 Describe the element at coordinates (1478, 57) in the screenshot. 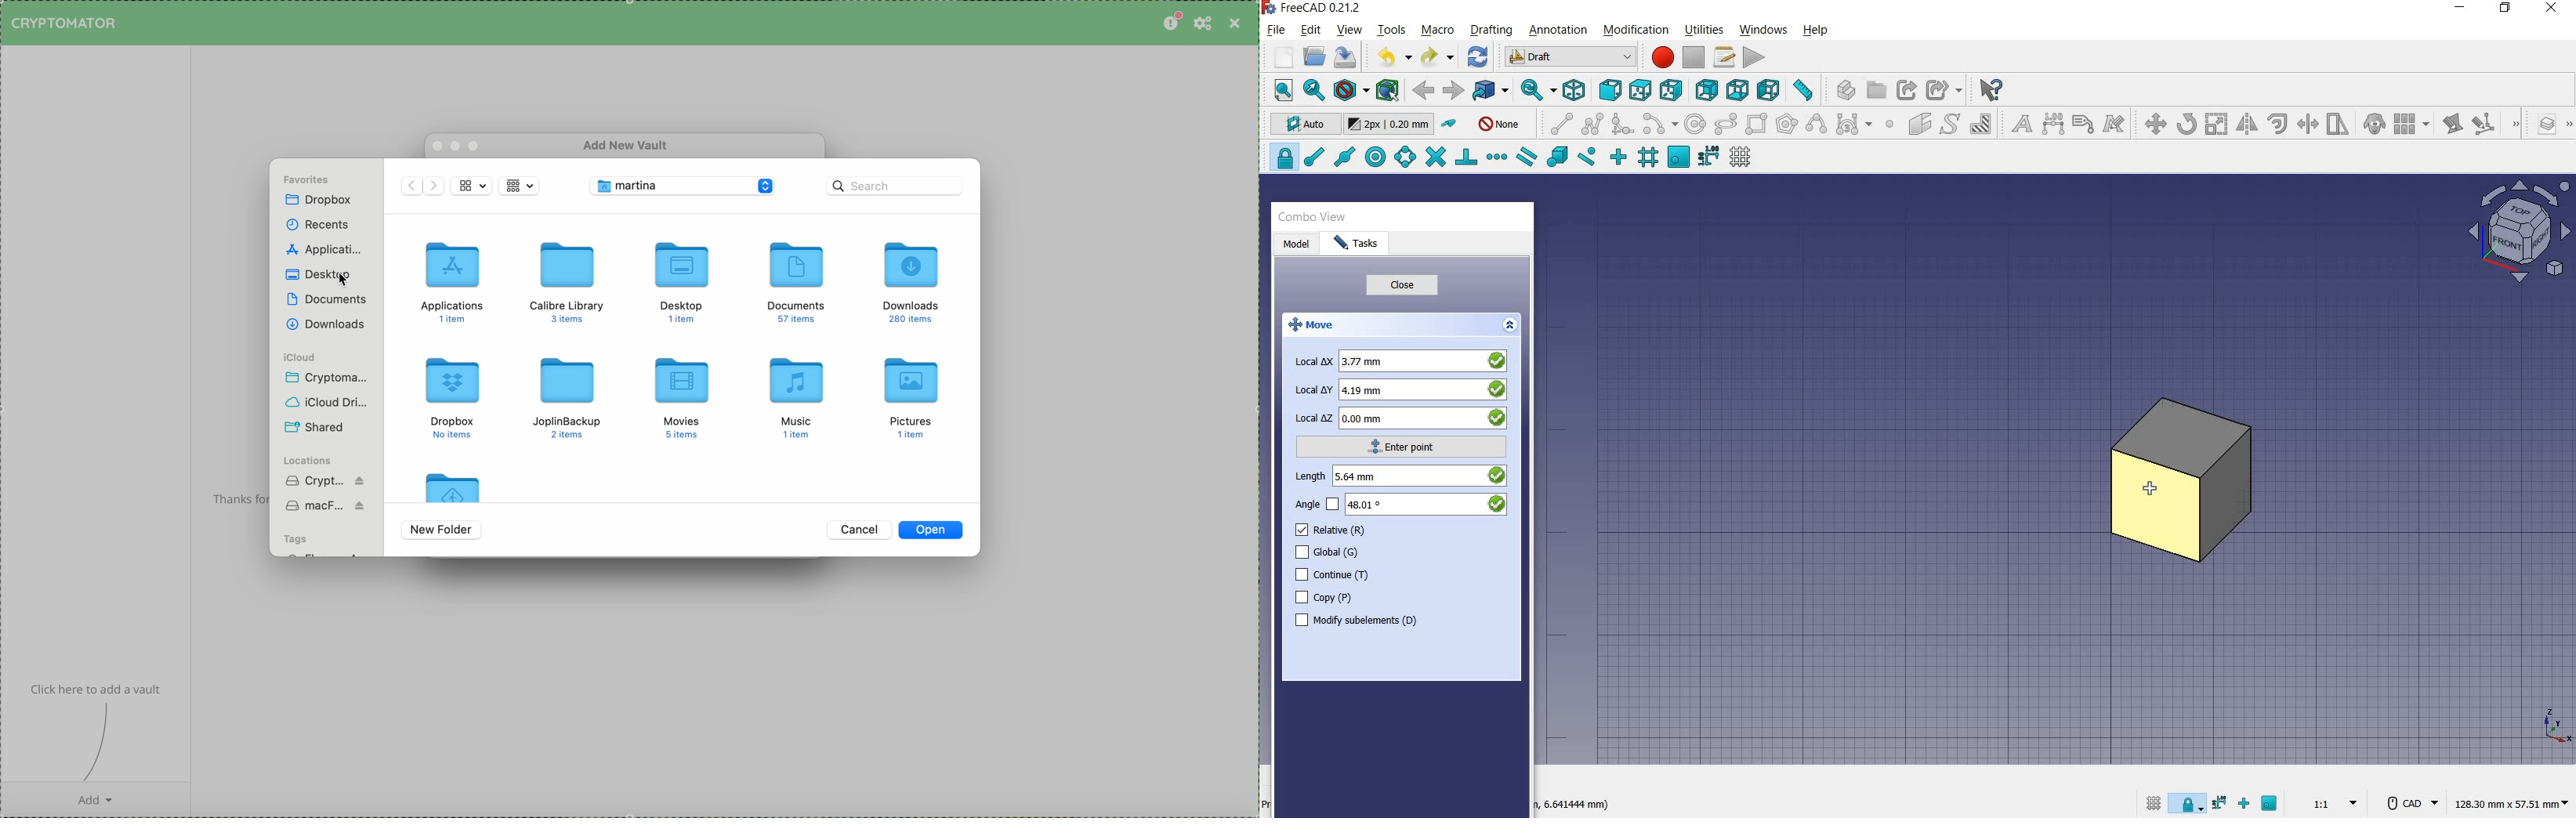

I see `refresh` at that location.